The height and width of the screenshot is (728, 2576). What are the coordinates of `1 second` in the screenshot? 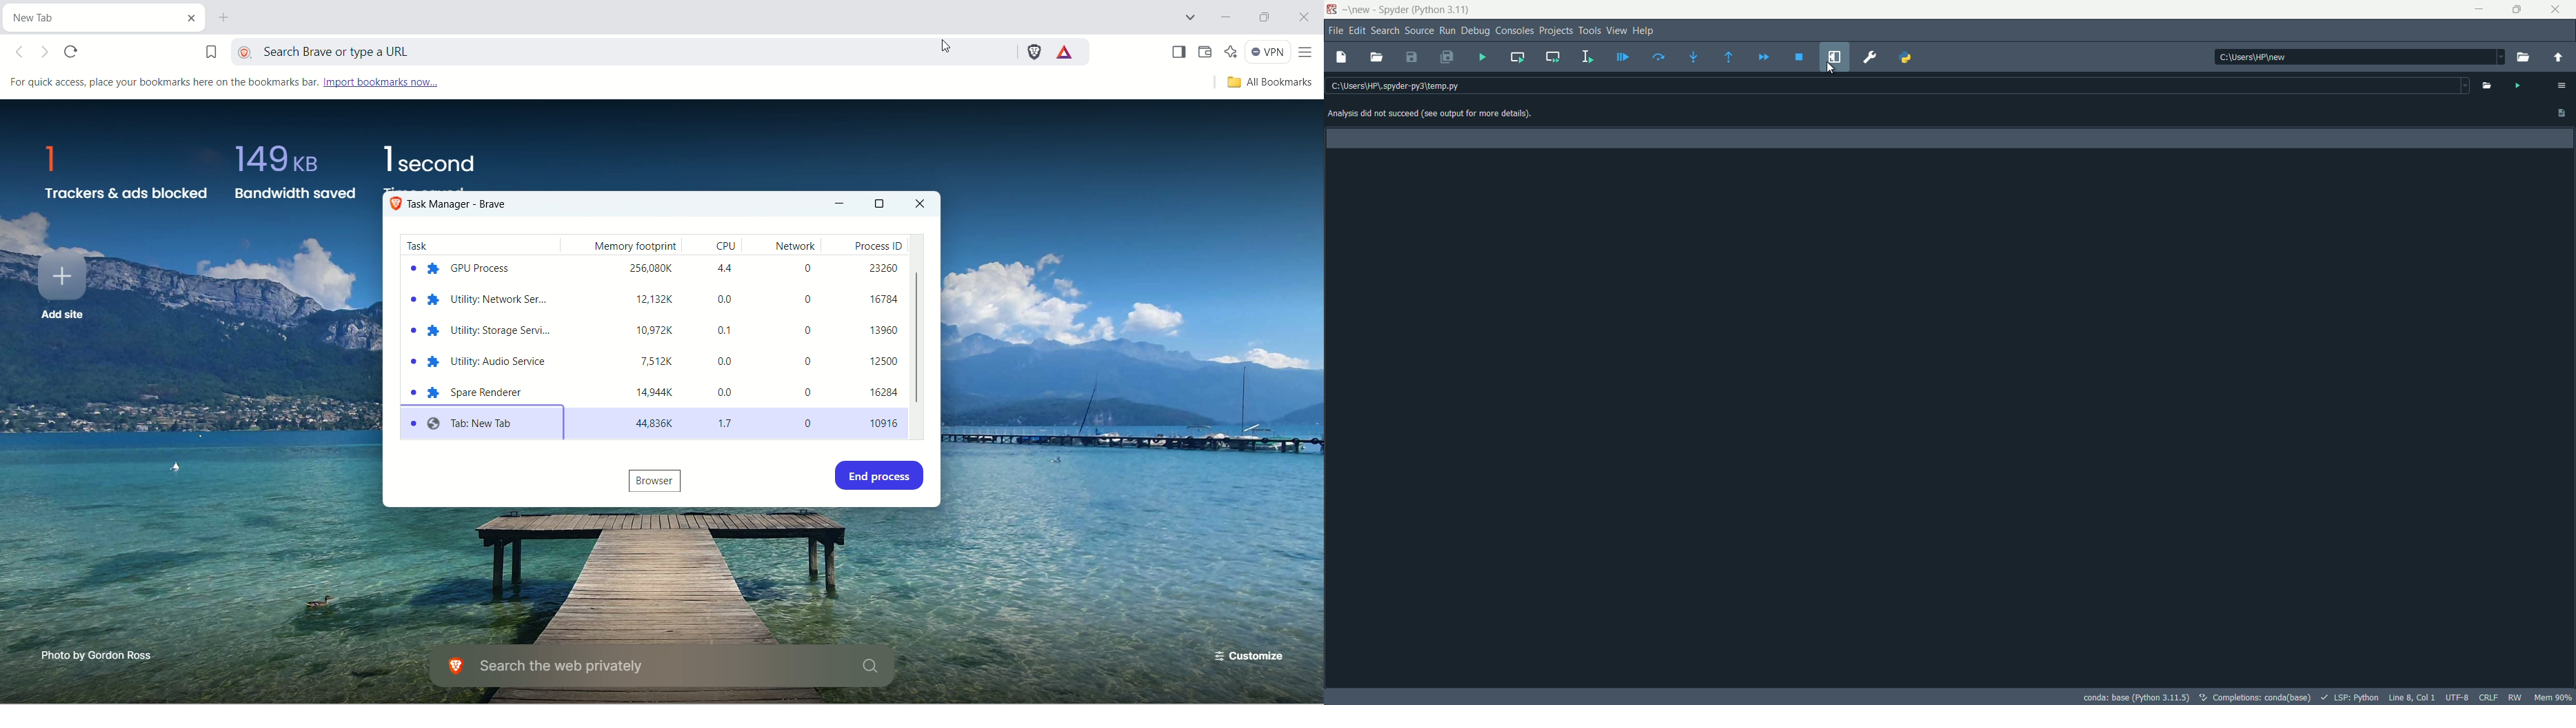 It's located at (428, 158).